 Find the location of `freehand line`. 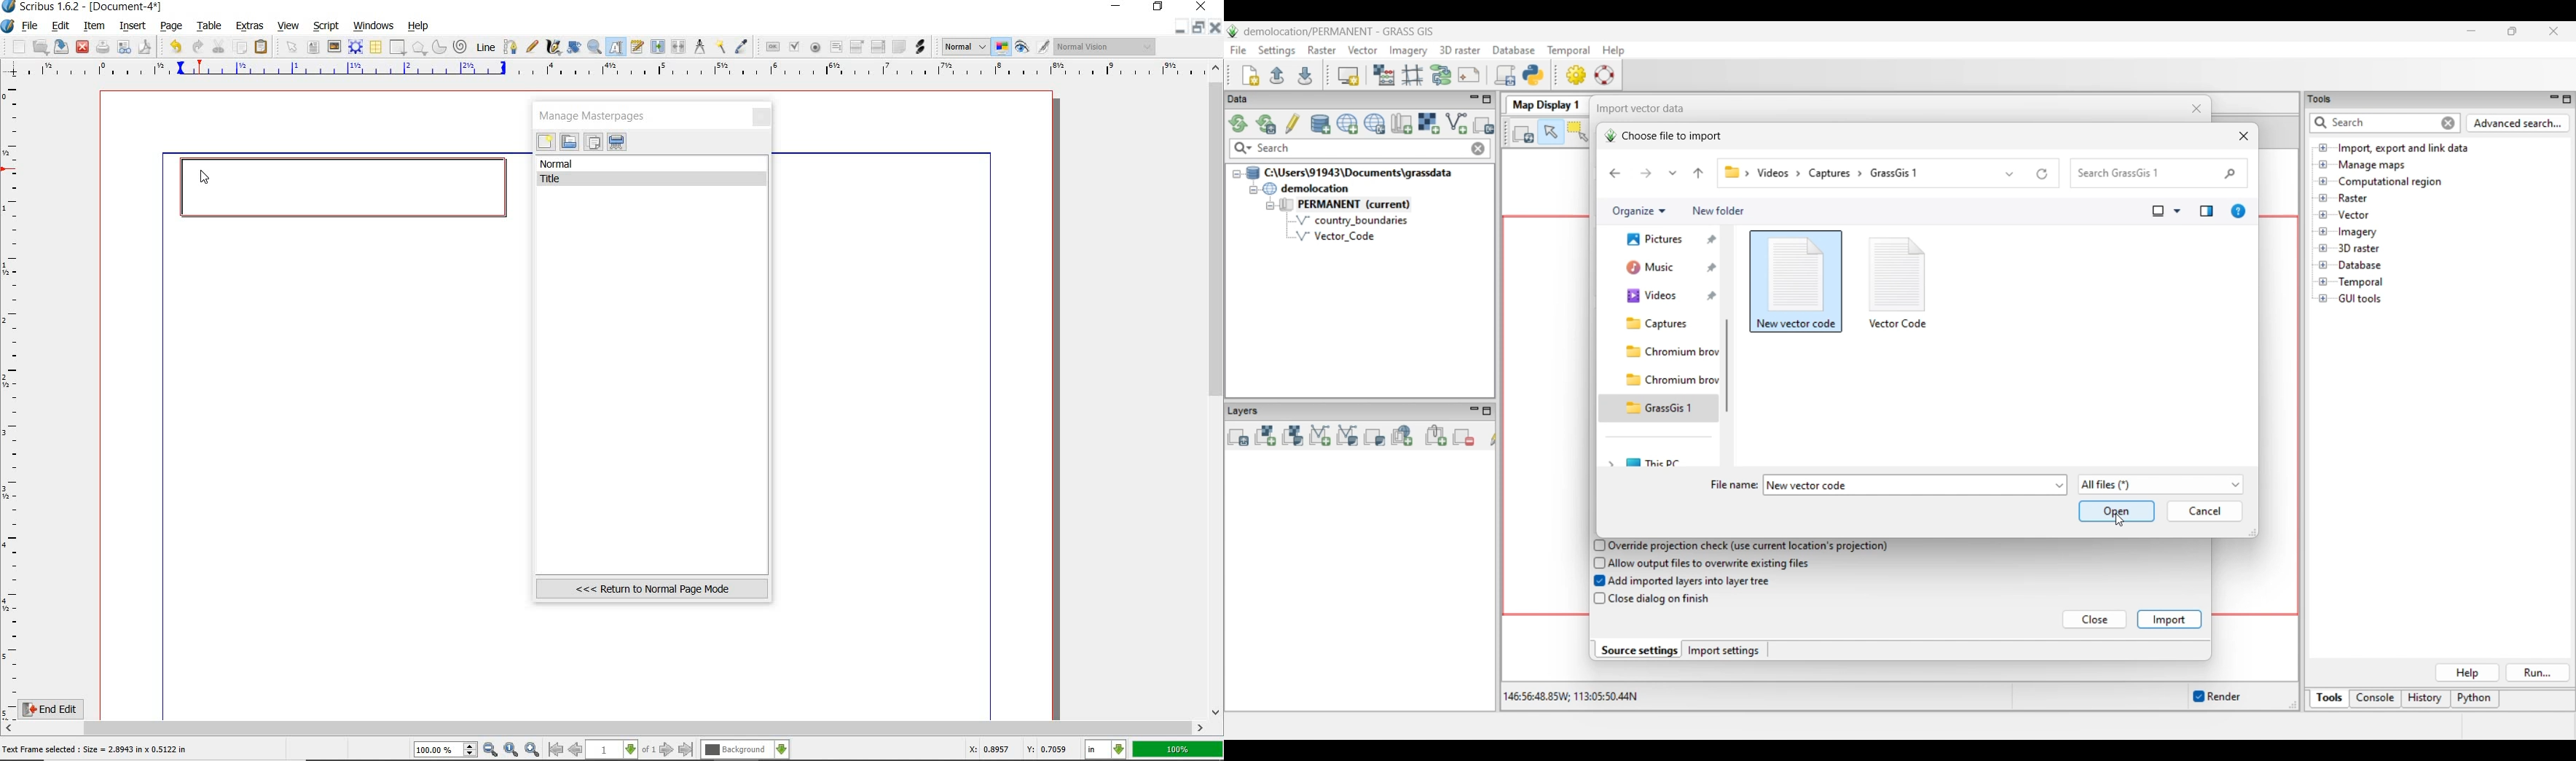

freehand line is located at coordinates (530, 47).